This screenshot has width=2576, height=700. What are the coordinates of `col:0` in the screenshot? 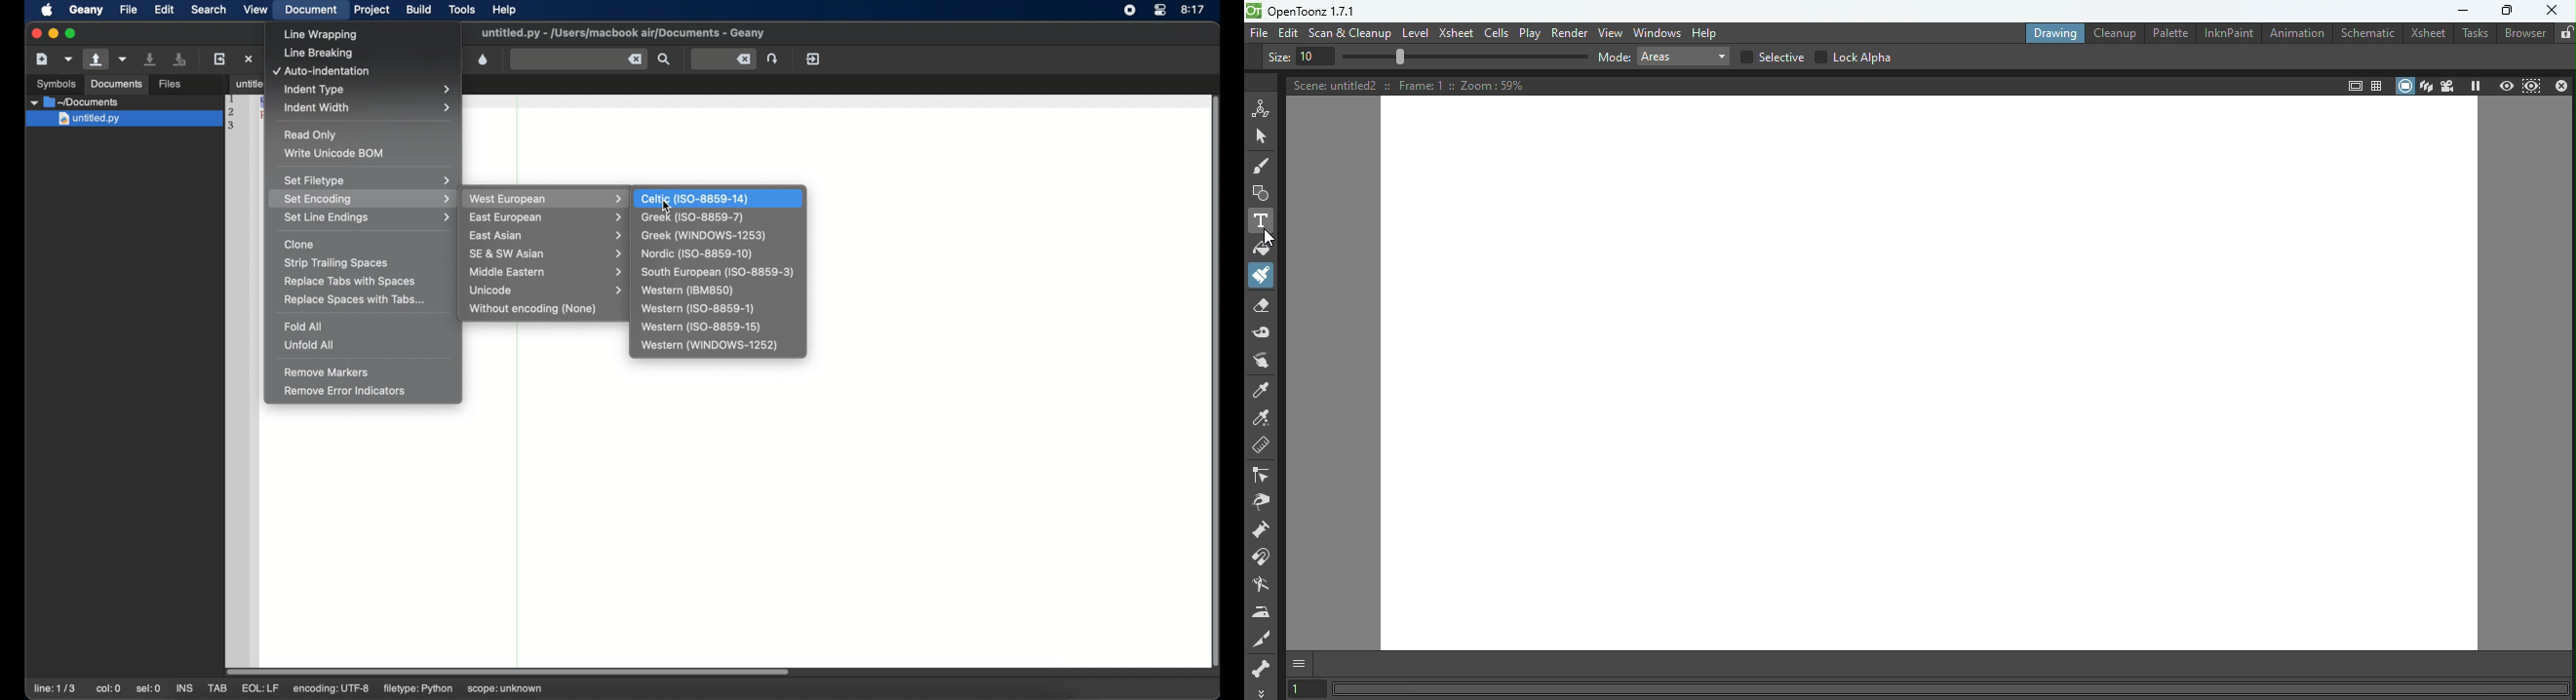 It's located at (109, 688).